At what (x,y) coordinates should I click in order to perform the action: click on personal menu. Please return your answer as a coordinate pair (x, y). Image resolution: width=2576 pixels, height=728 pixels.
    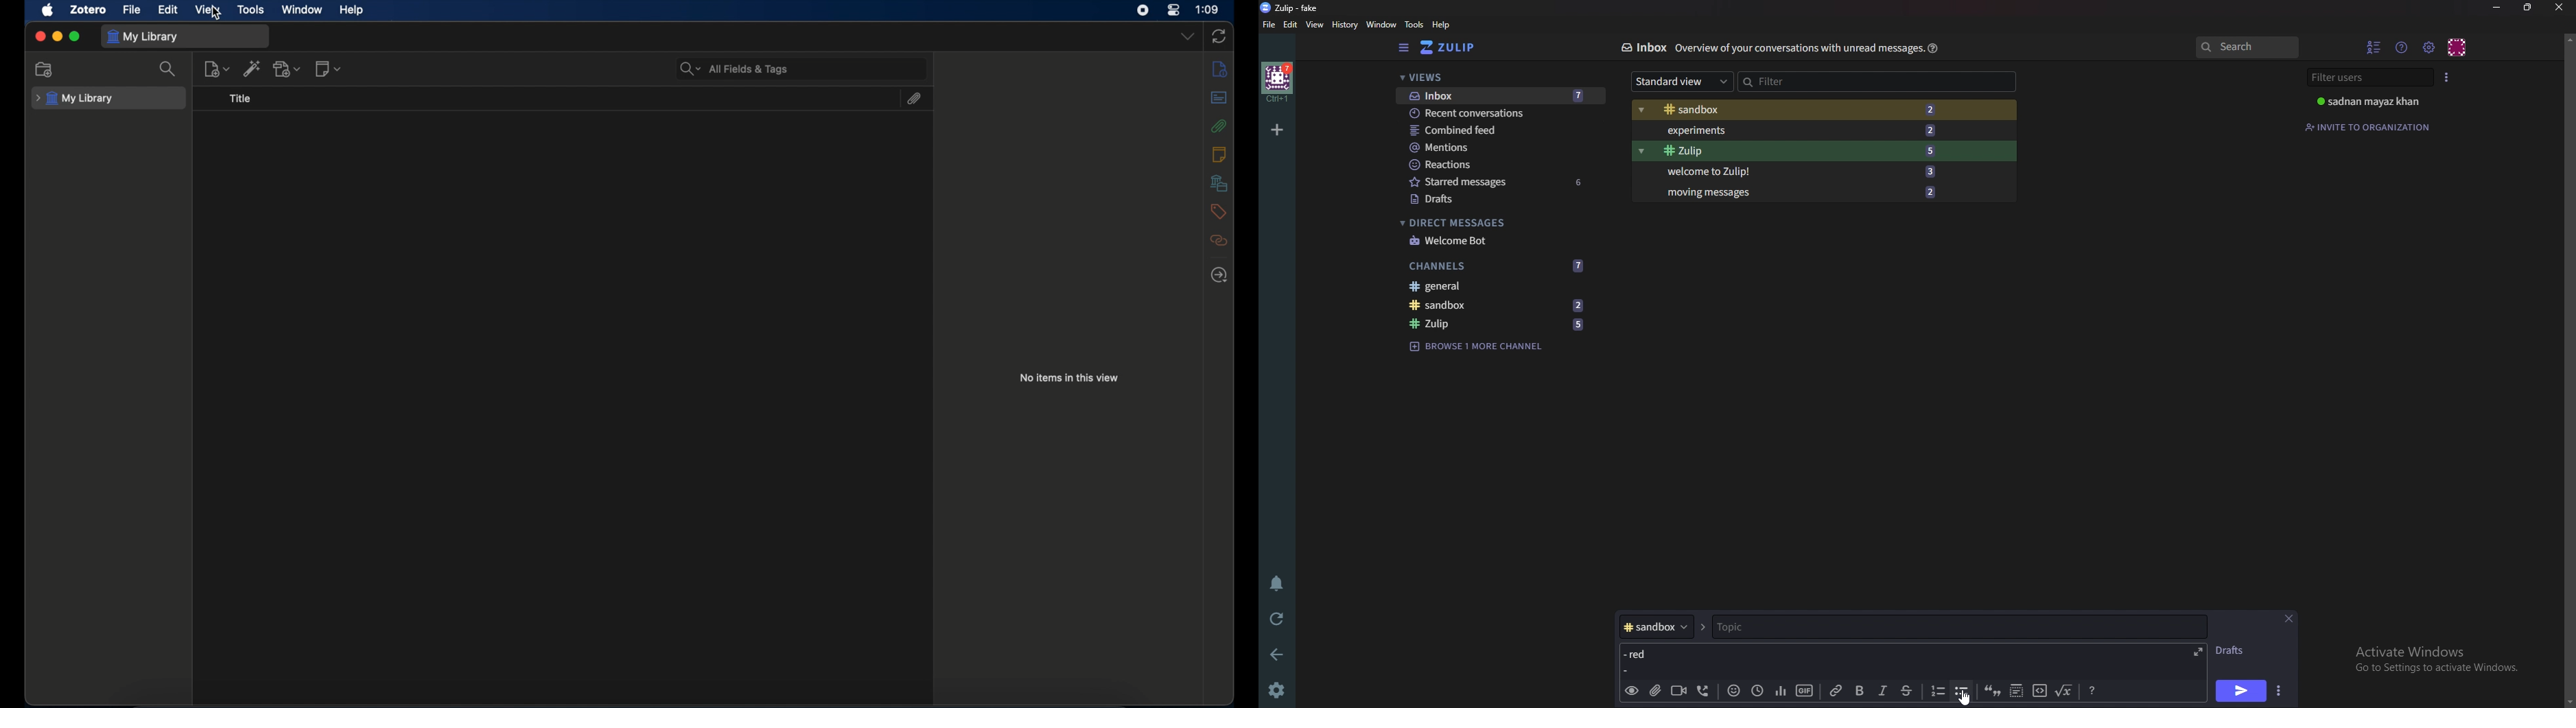
    Looking at the image, I should click on (2458, 47).